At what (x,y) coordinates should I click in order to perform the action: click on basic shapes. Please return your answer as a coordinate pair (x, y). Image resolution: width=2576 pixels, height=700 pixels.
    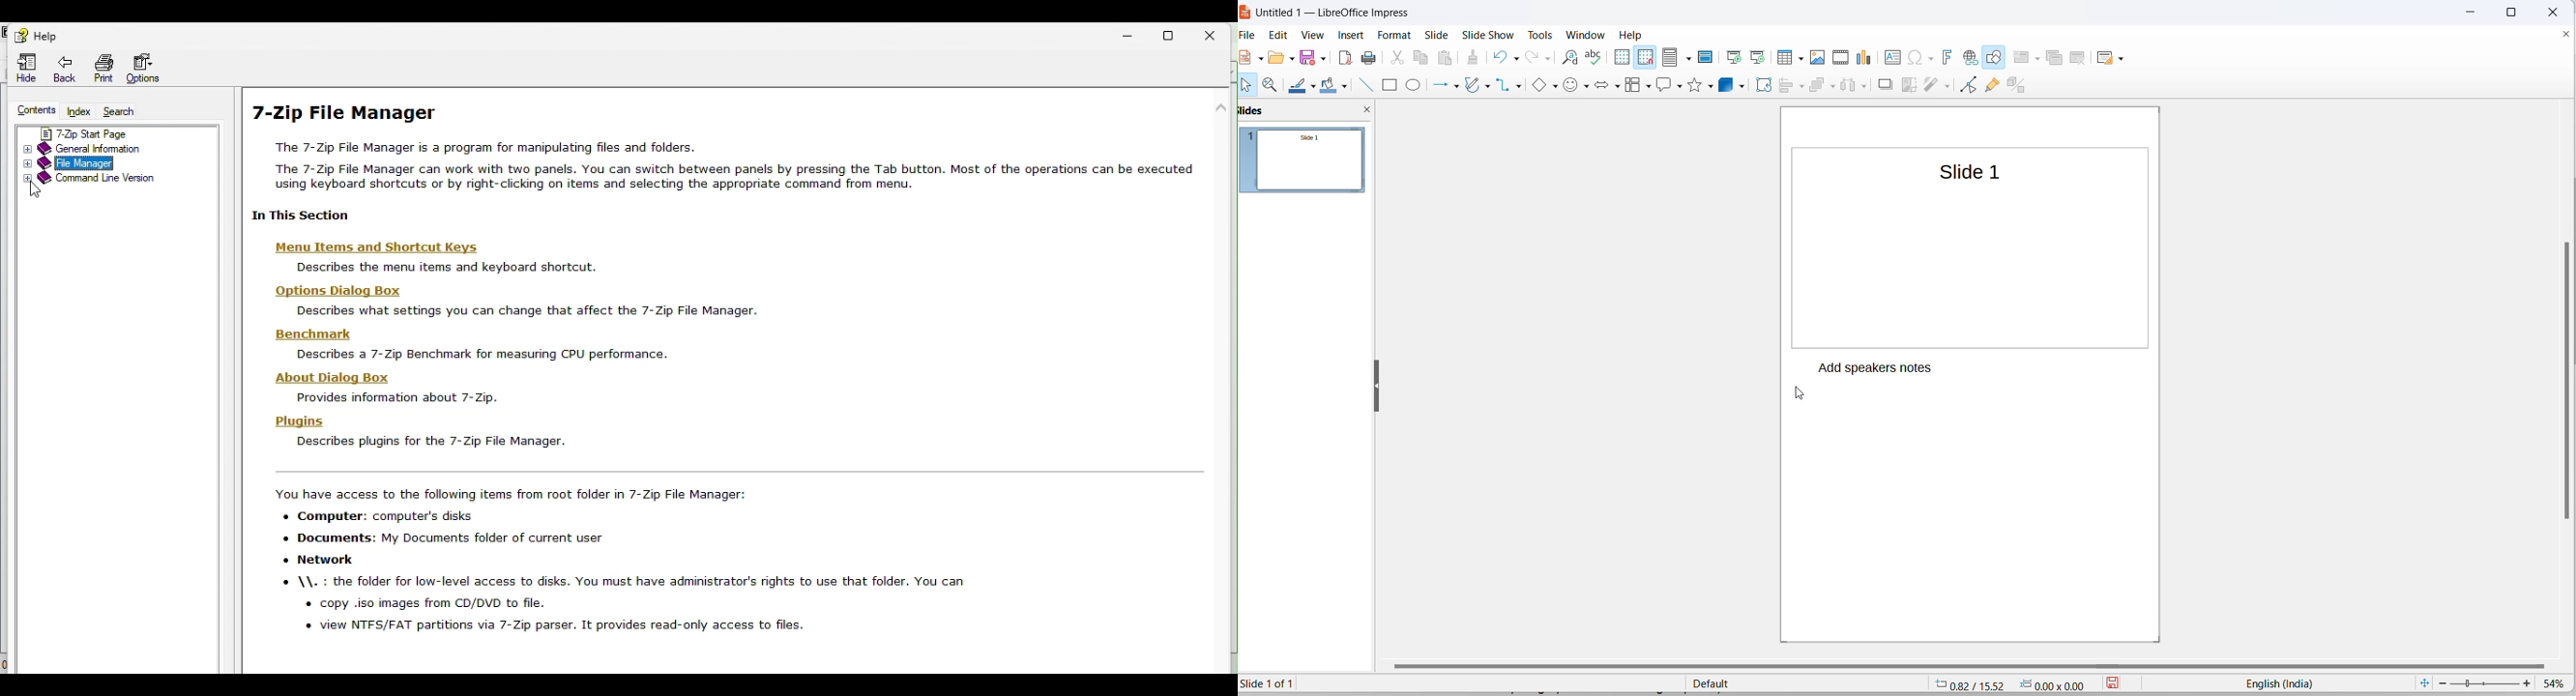
    Looking at the image, I should click on (1541, 85).